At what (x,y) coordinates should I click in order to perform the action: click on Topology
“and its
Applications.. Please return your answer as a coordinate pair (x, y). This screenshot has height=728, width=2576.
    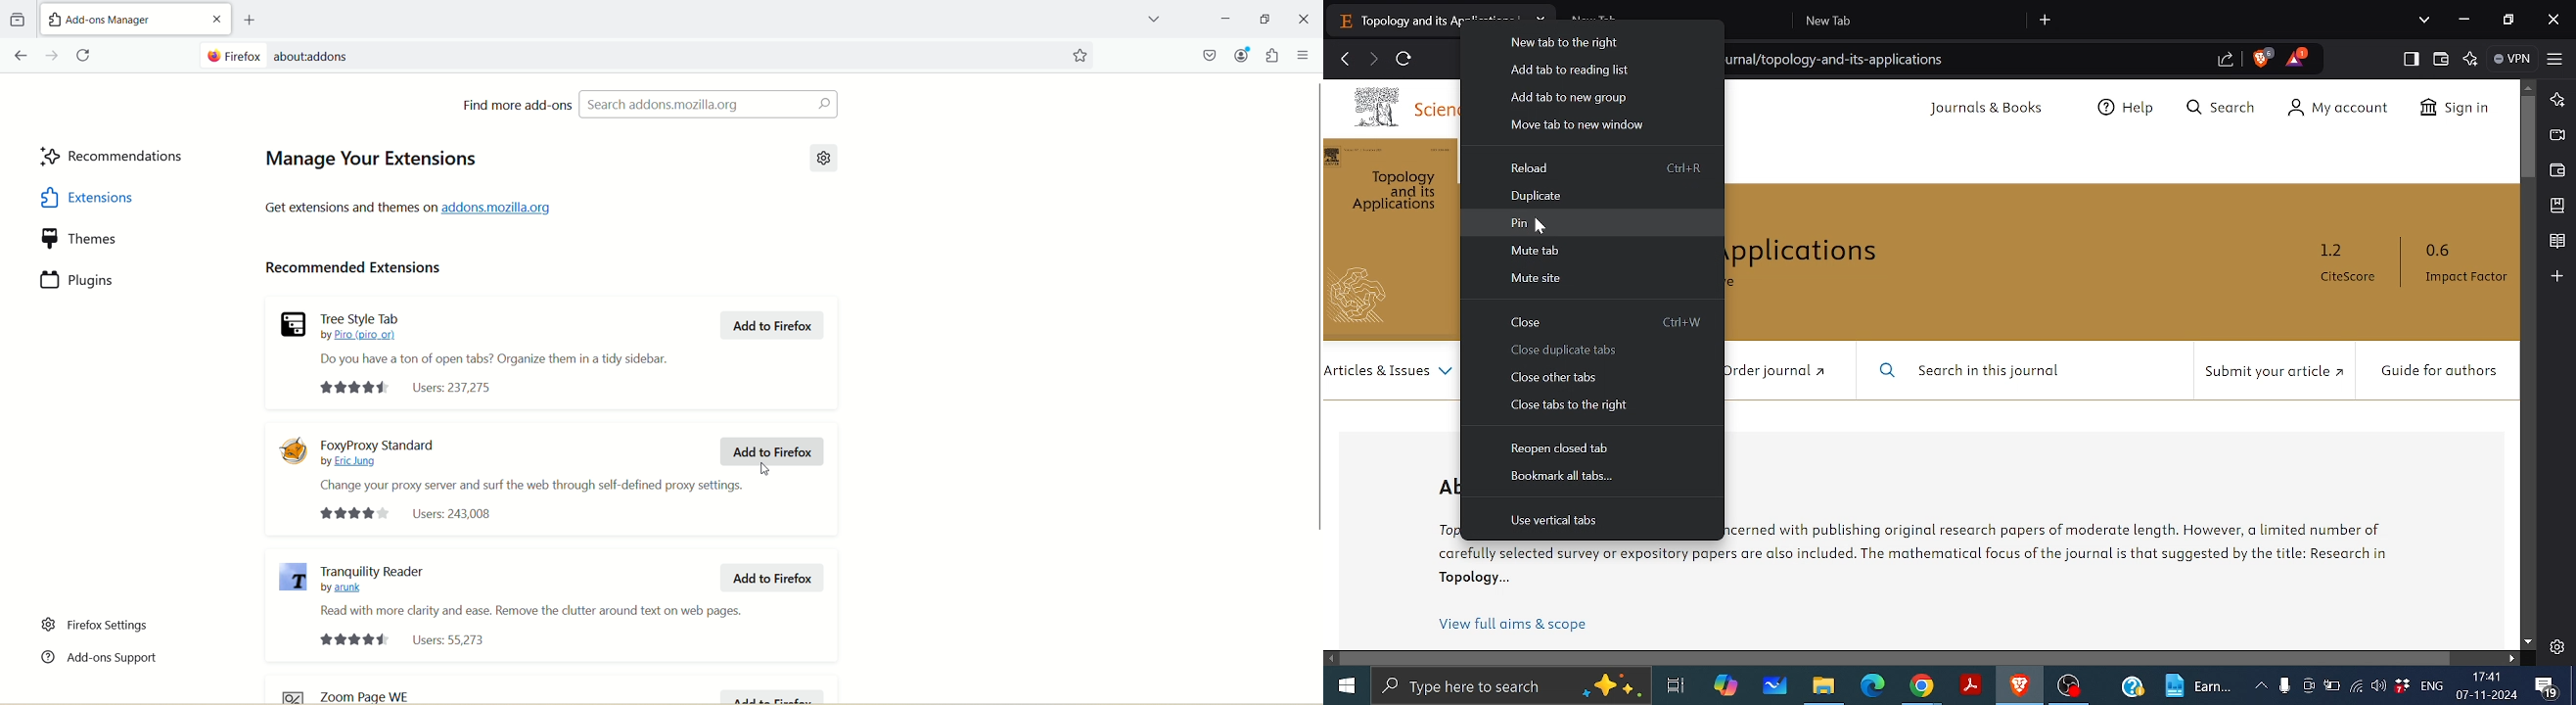
    Looking at the image, I should click on (1399, 193).